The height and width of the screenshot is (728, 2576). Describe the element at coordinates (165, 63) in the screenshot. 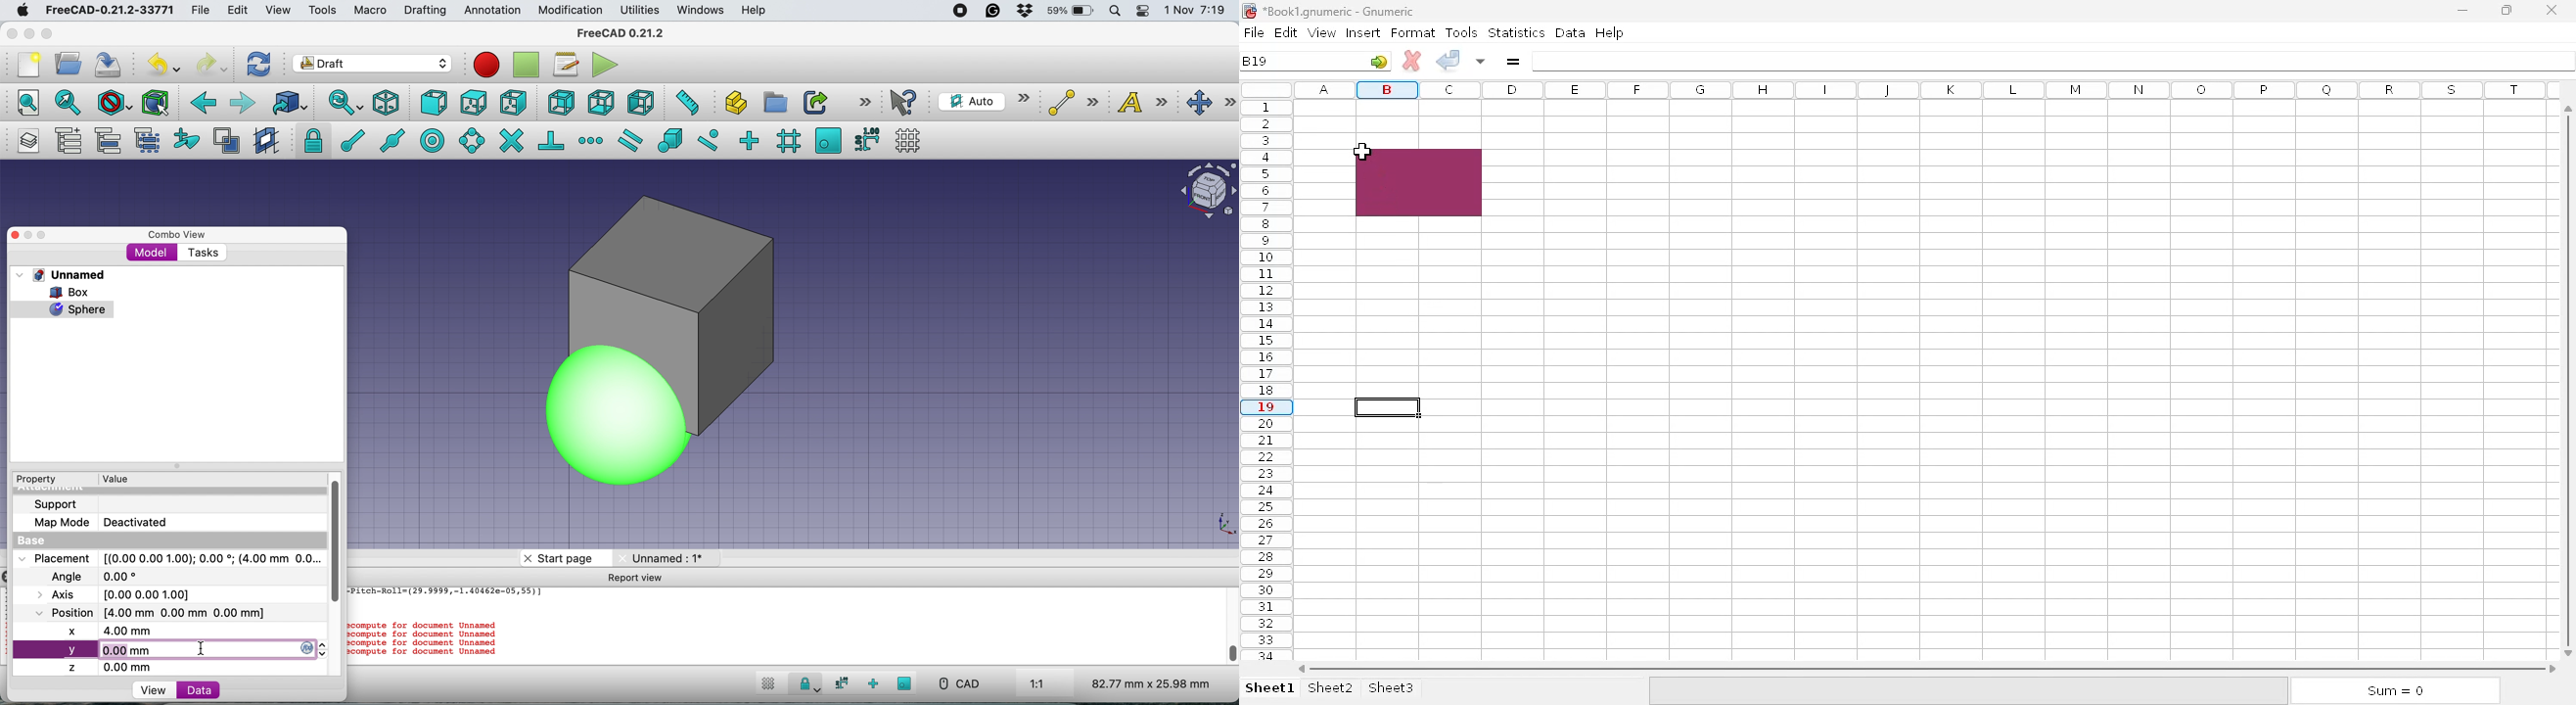

I see `undo` at that location.